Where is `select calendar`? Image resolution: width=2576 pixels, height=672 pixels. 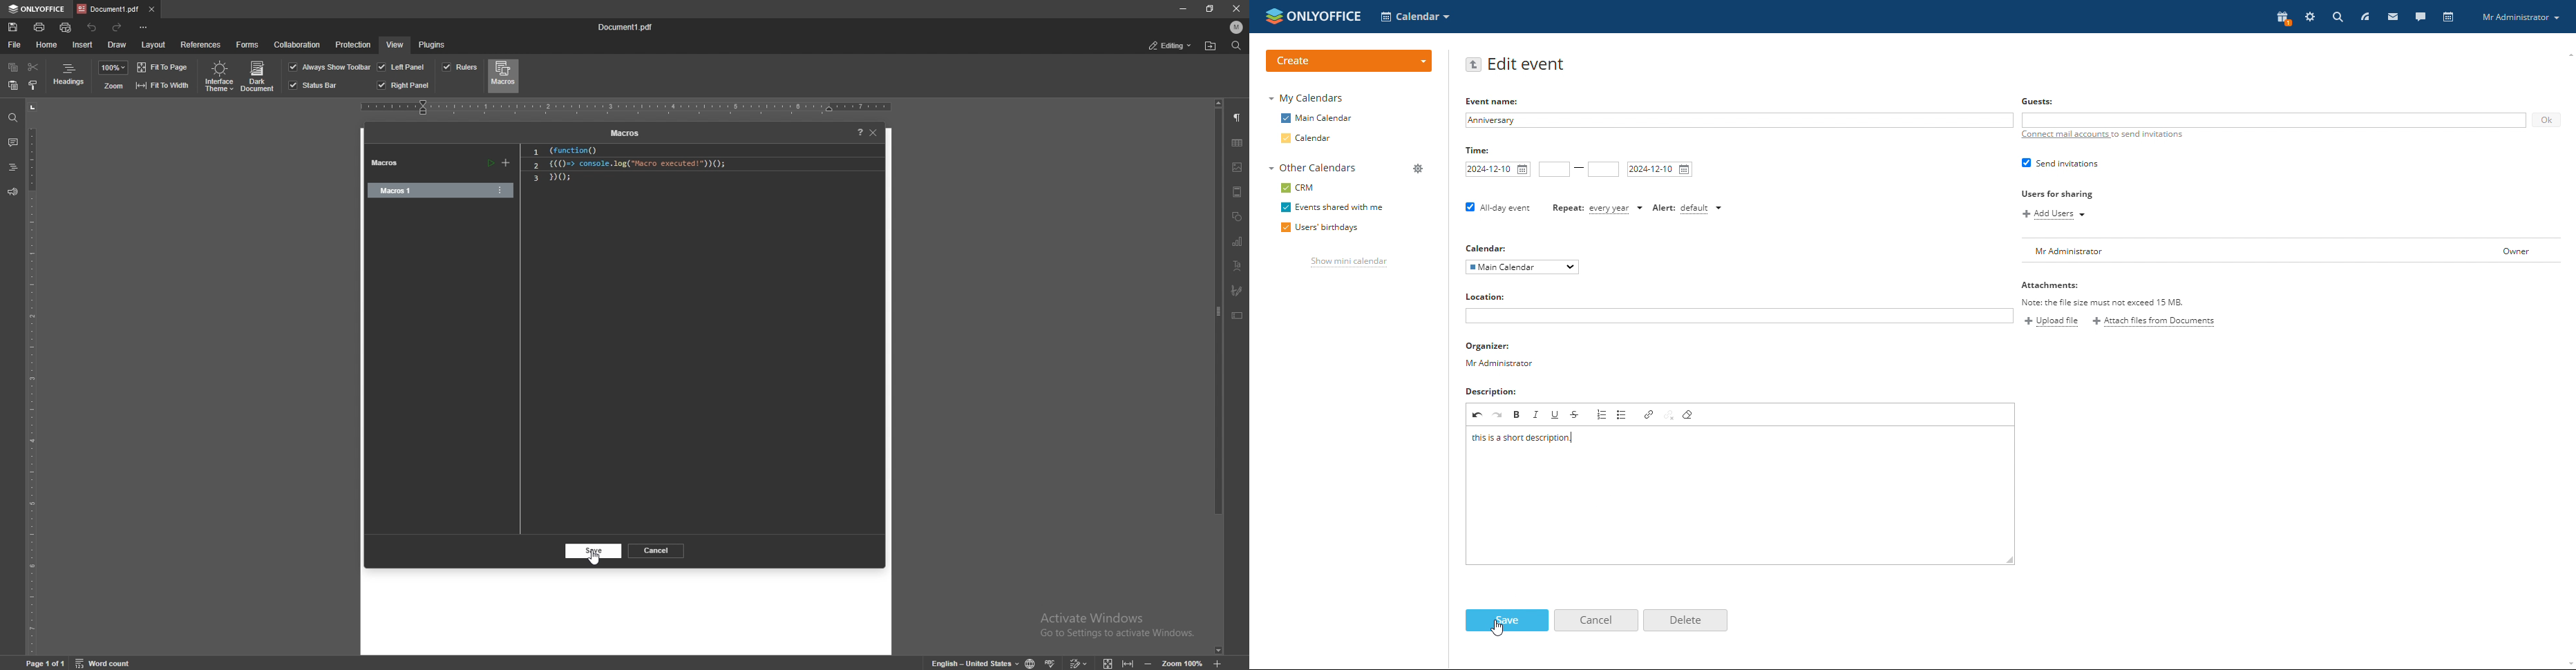
select calendar is located at coordinates (1522, 267).